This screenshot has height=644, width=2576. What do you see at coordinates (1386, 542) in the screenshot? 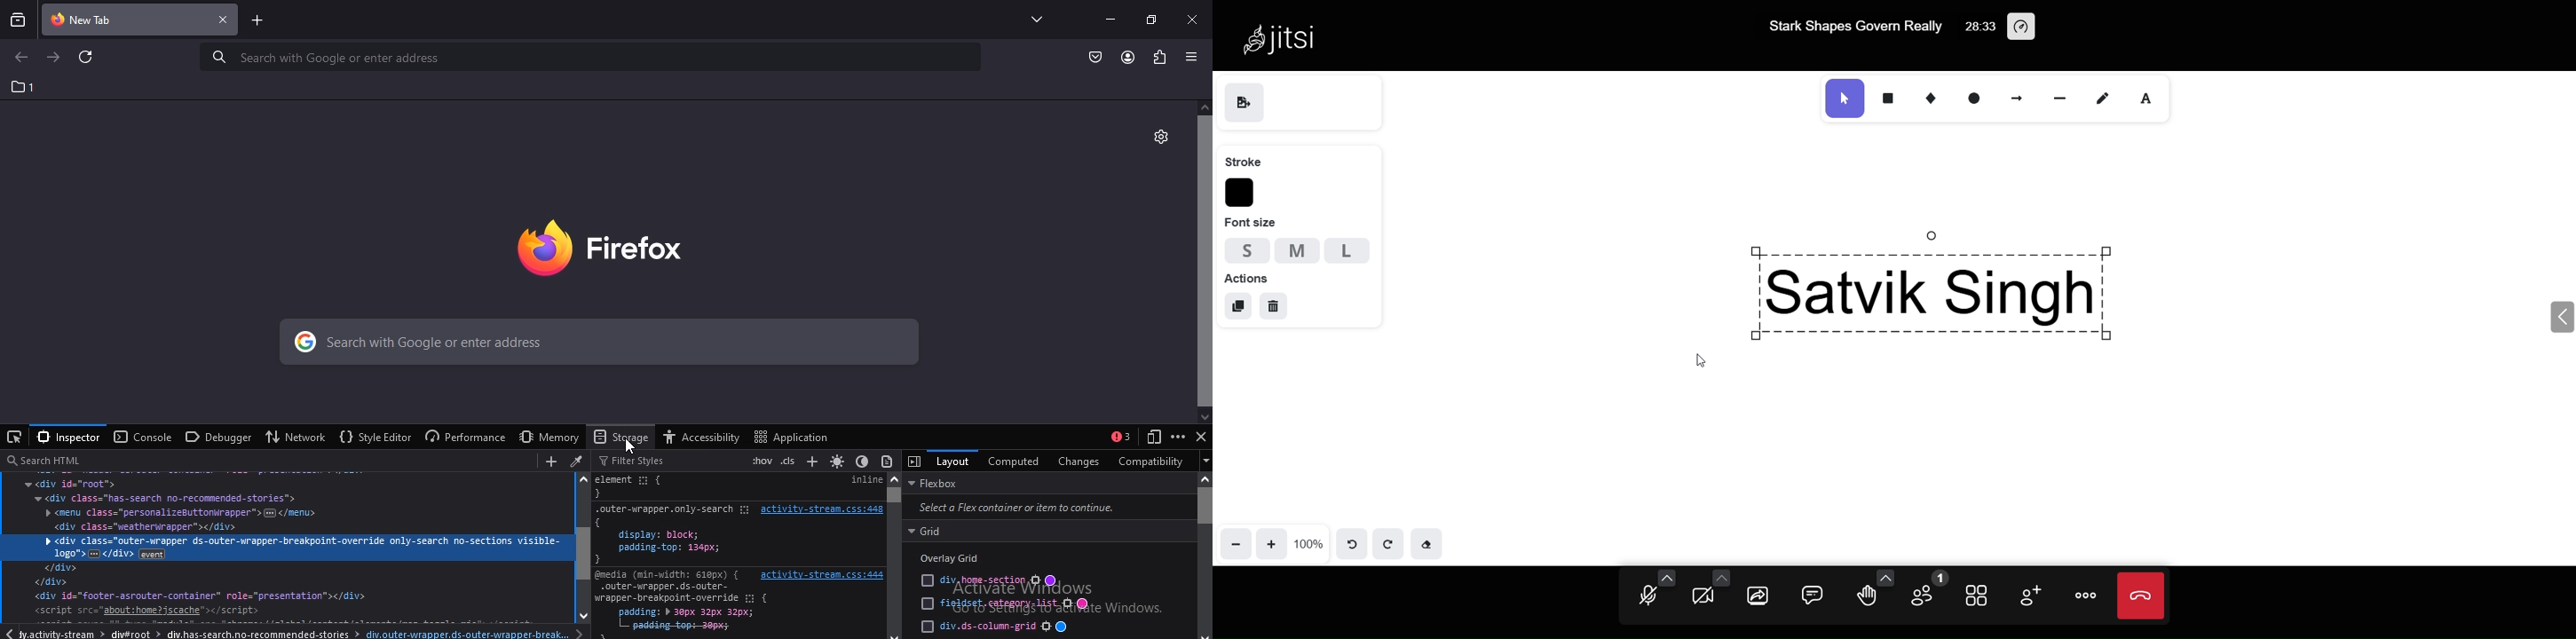
I see `redo` at bounding box center [1386, 542].